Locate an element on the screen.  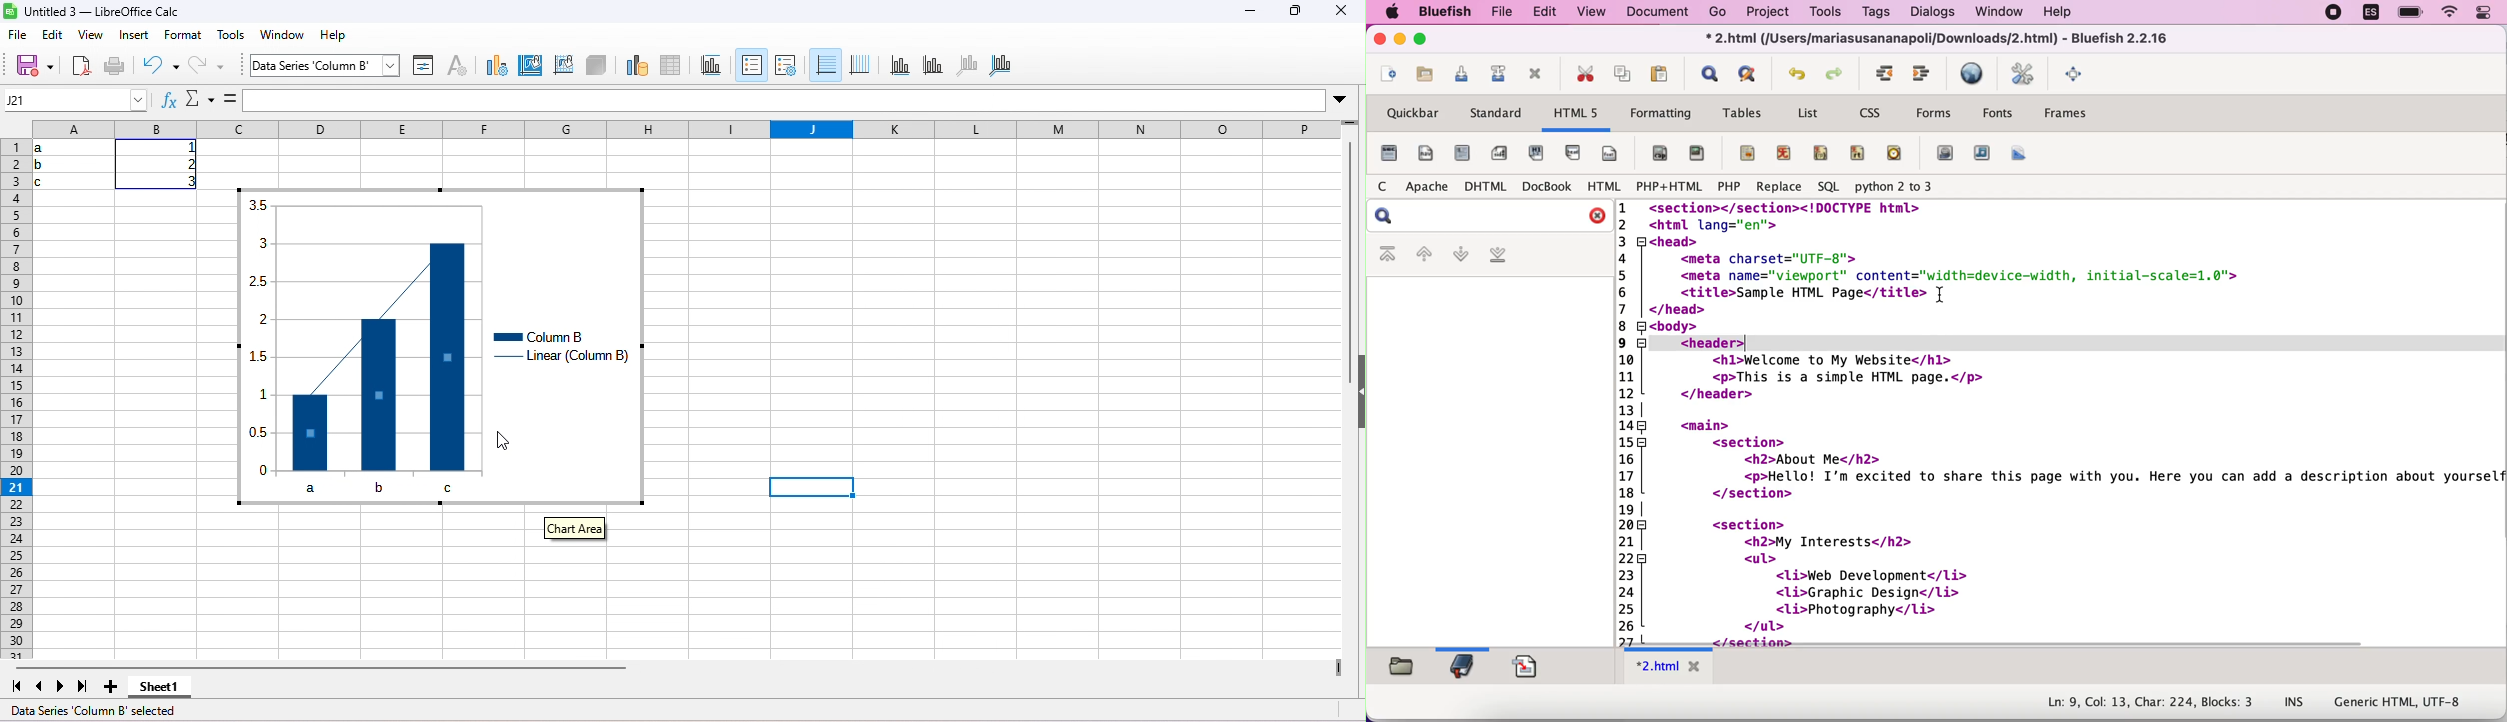
data series column b selected is located at coordinates (96, 712).